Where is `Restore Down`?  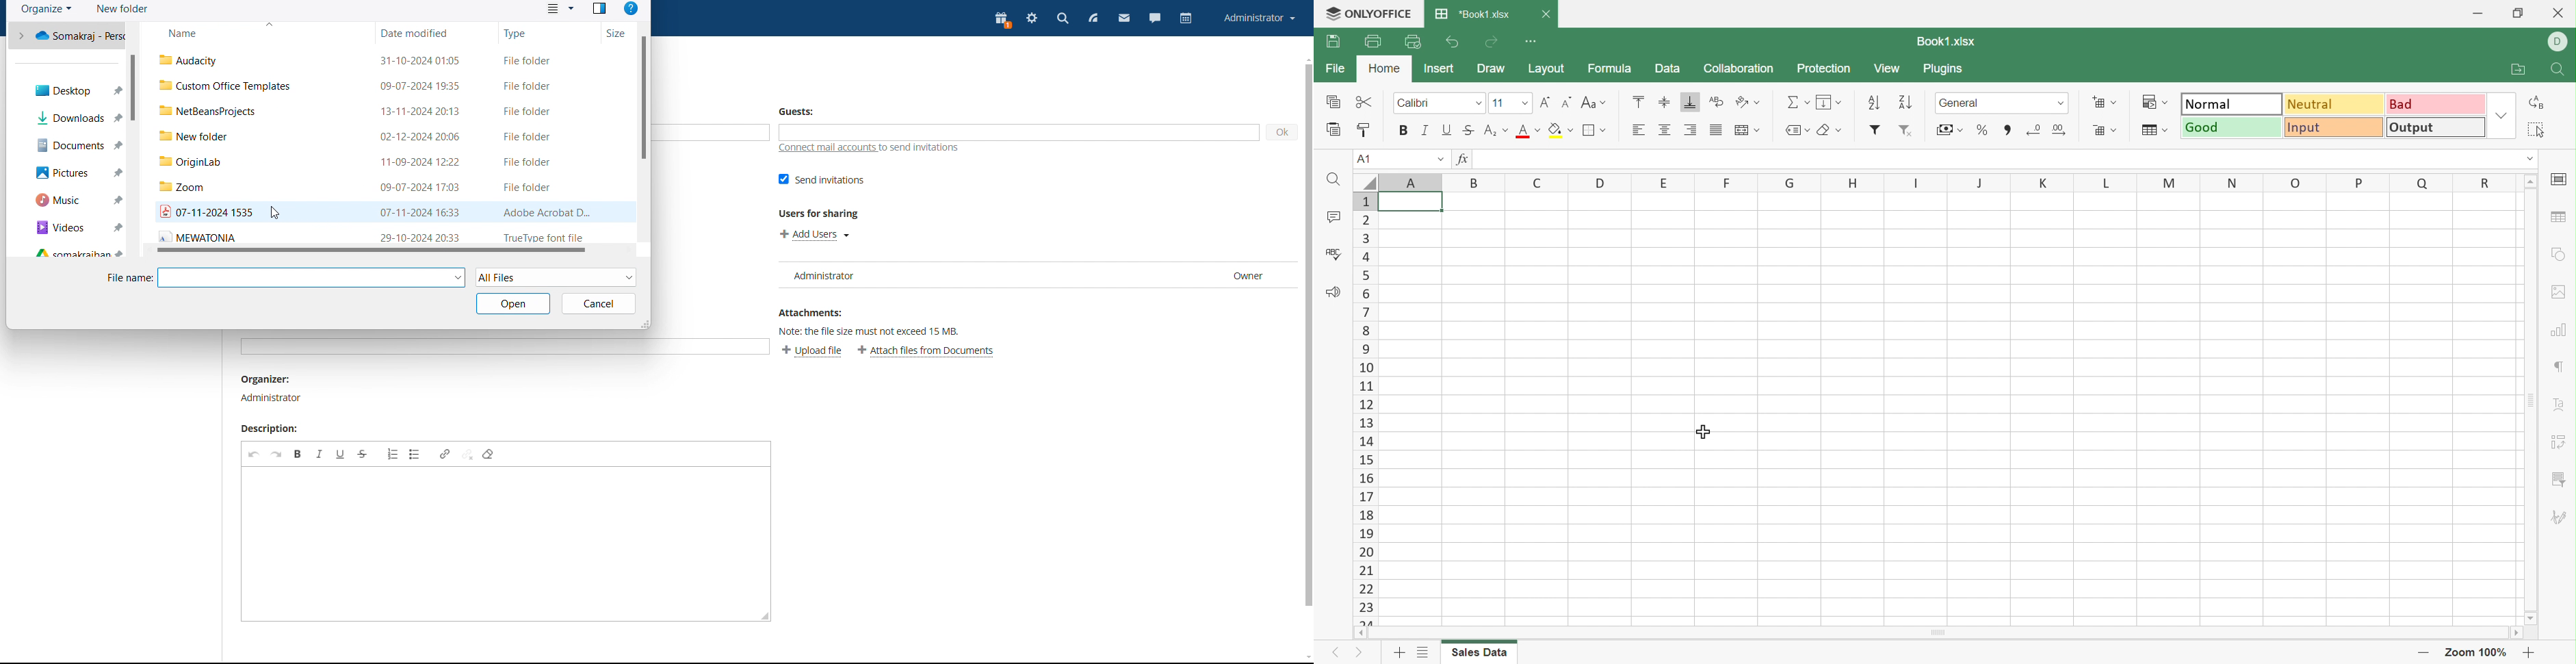 Restore Down is located at coordinates (2520, 14).